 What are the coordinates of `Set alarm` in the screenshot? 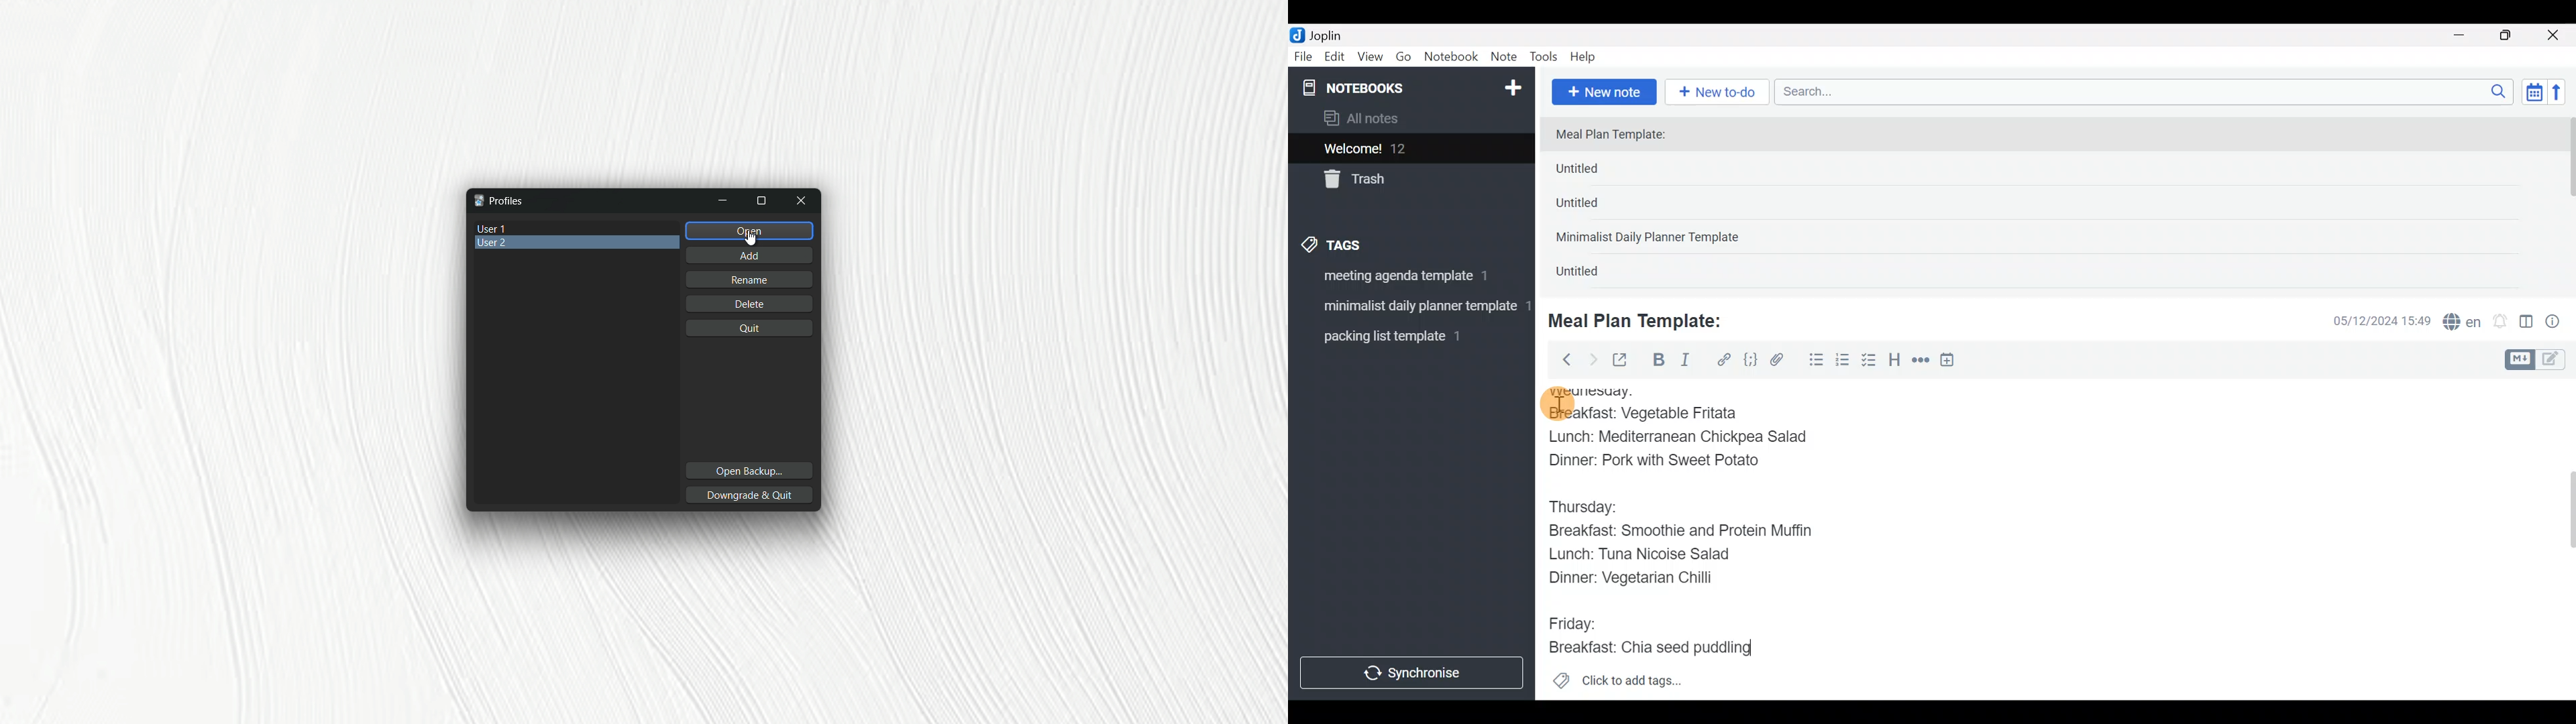 It's located at (2501, 322).